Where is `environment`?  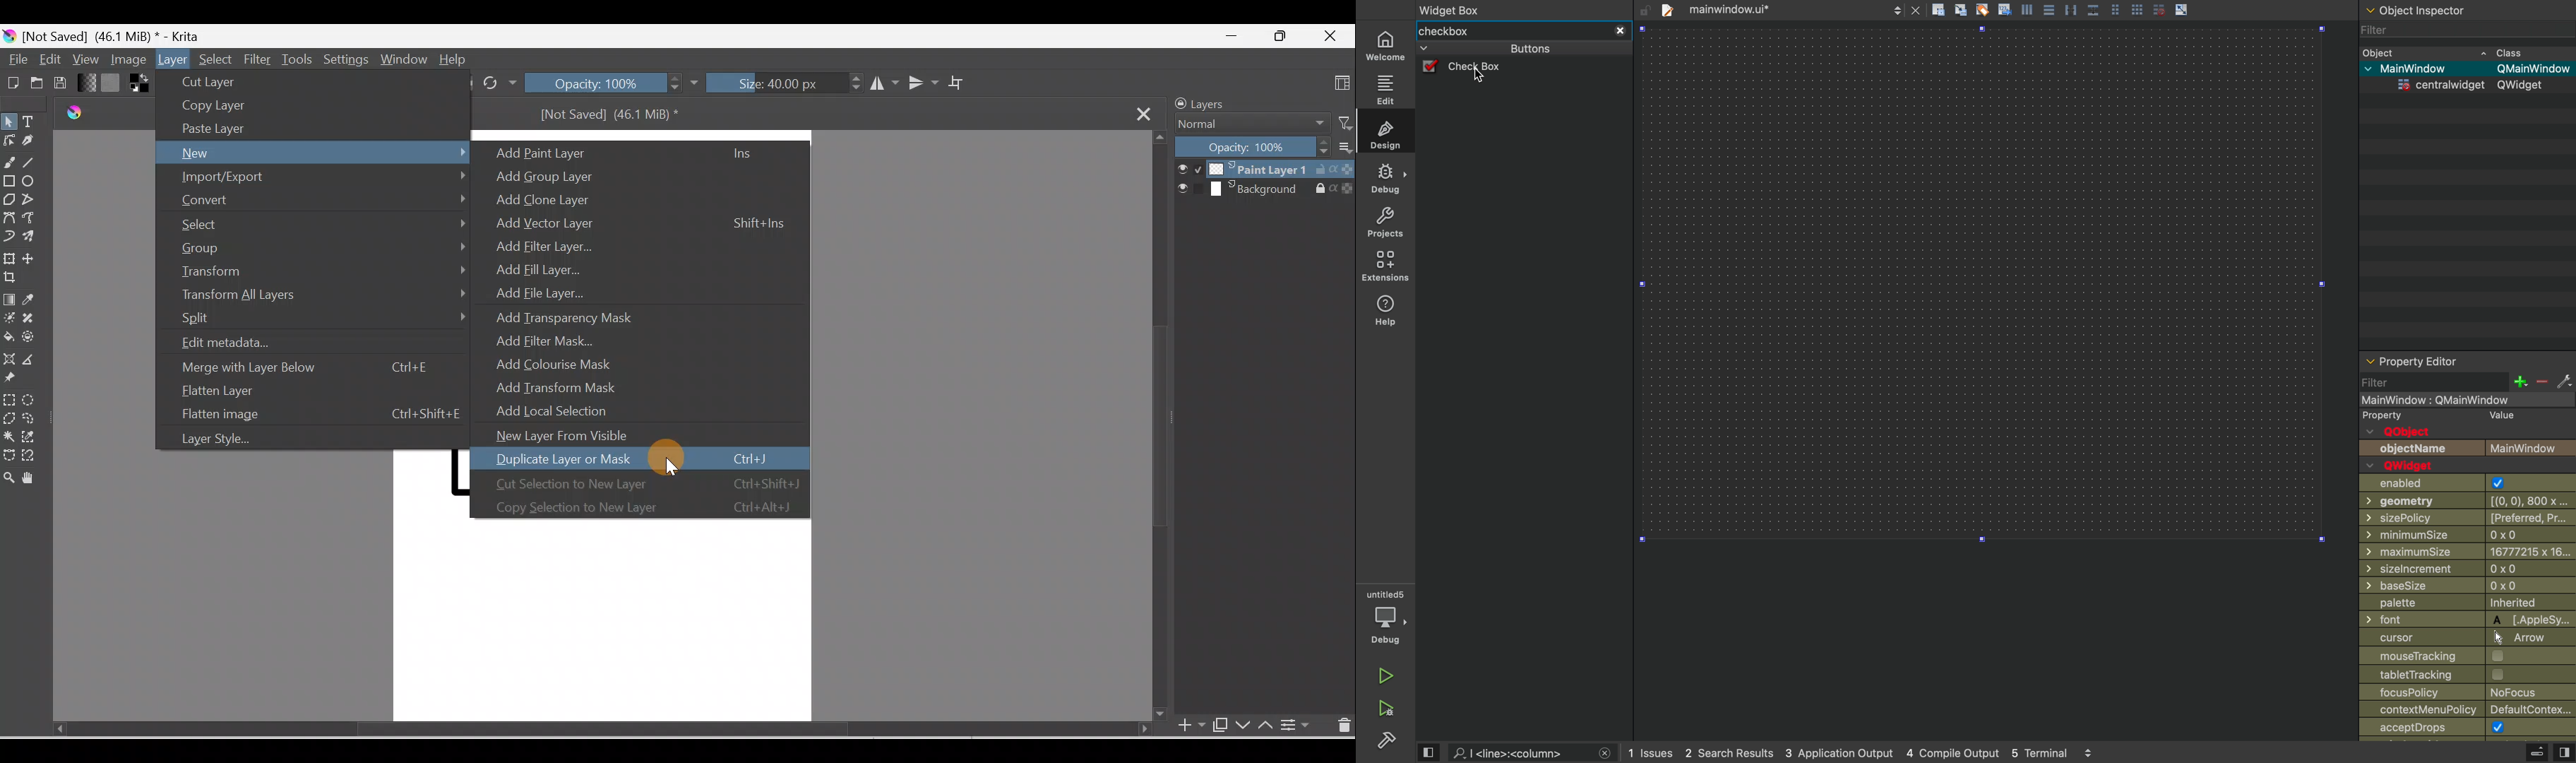 environment is located at coordinates (1384, 267).